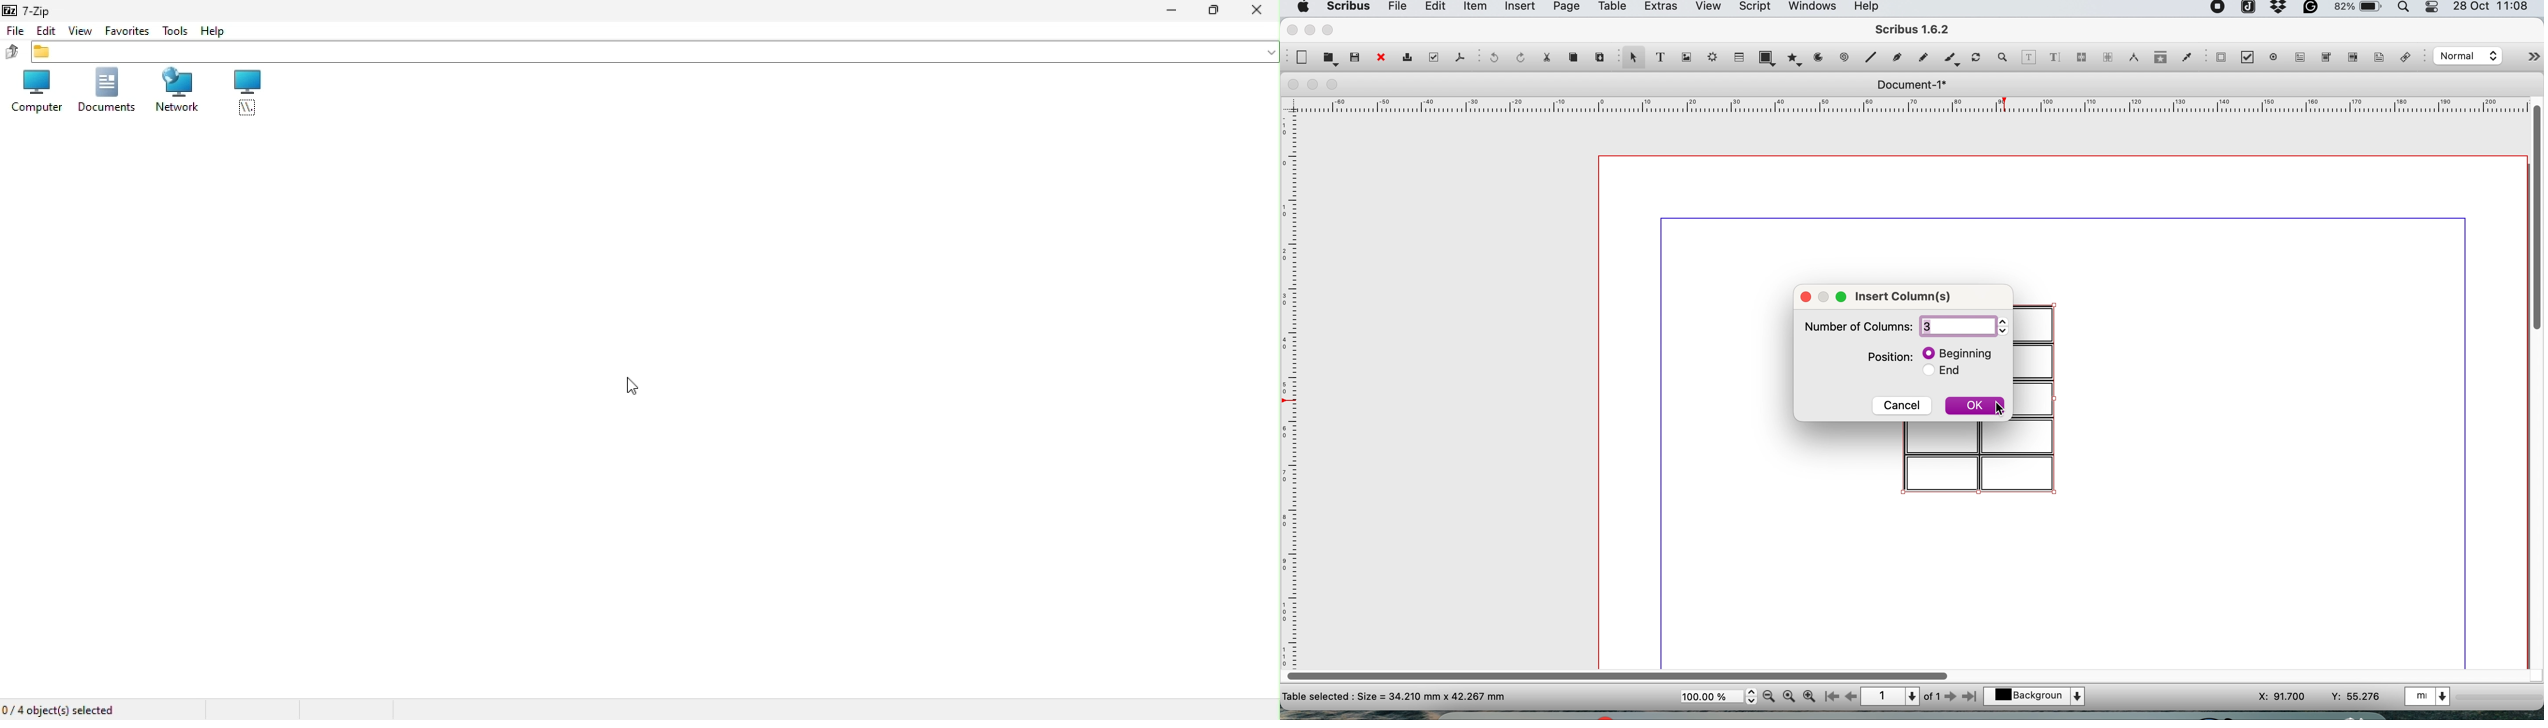 This screenshot has width=2548, height=728. Describe the element at coordinates (2247, 9) in the screenshot. I see `joplin` at that location.